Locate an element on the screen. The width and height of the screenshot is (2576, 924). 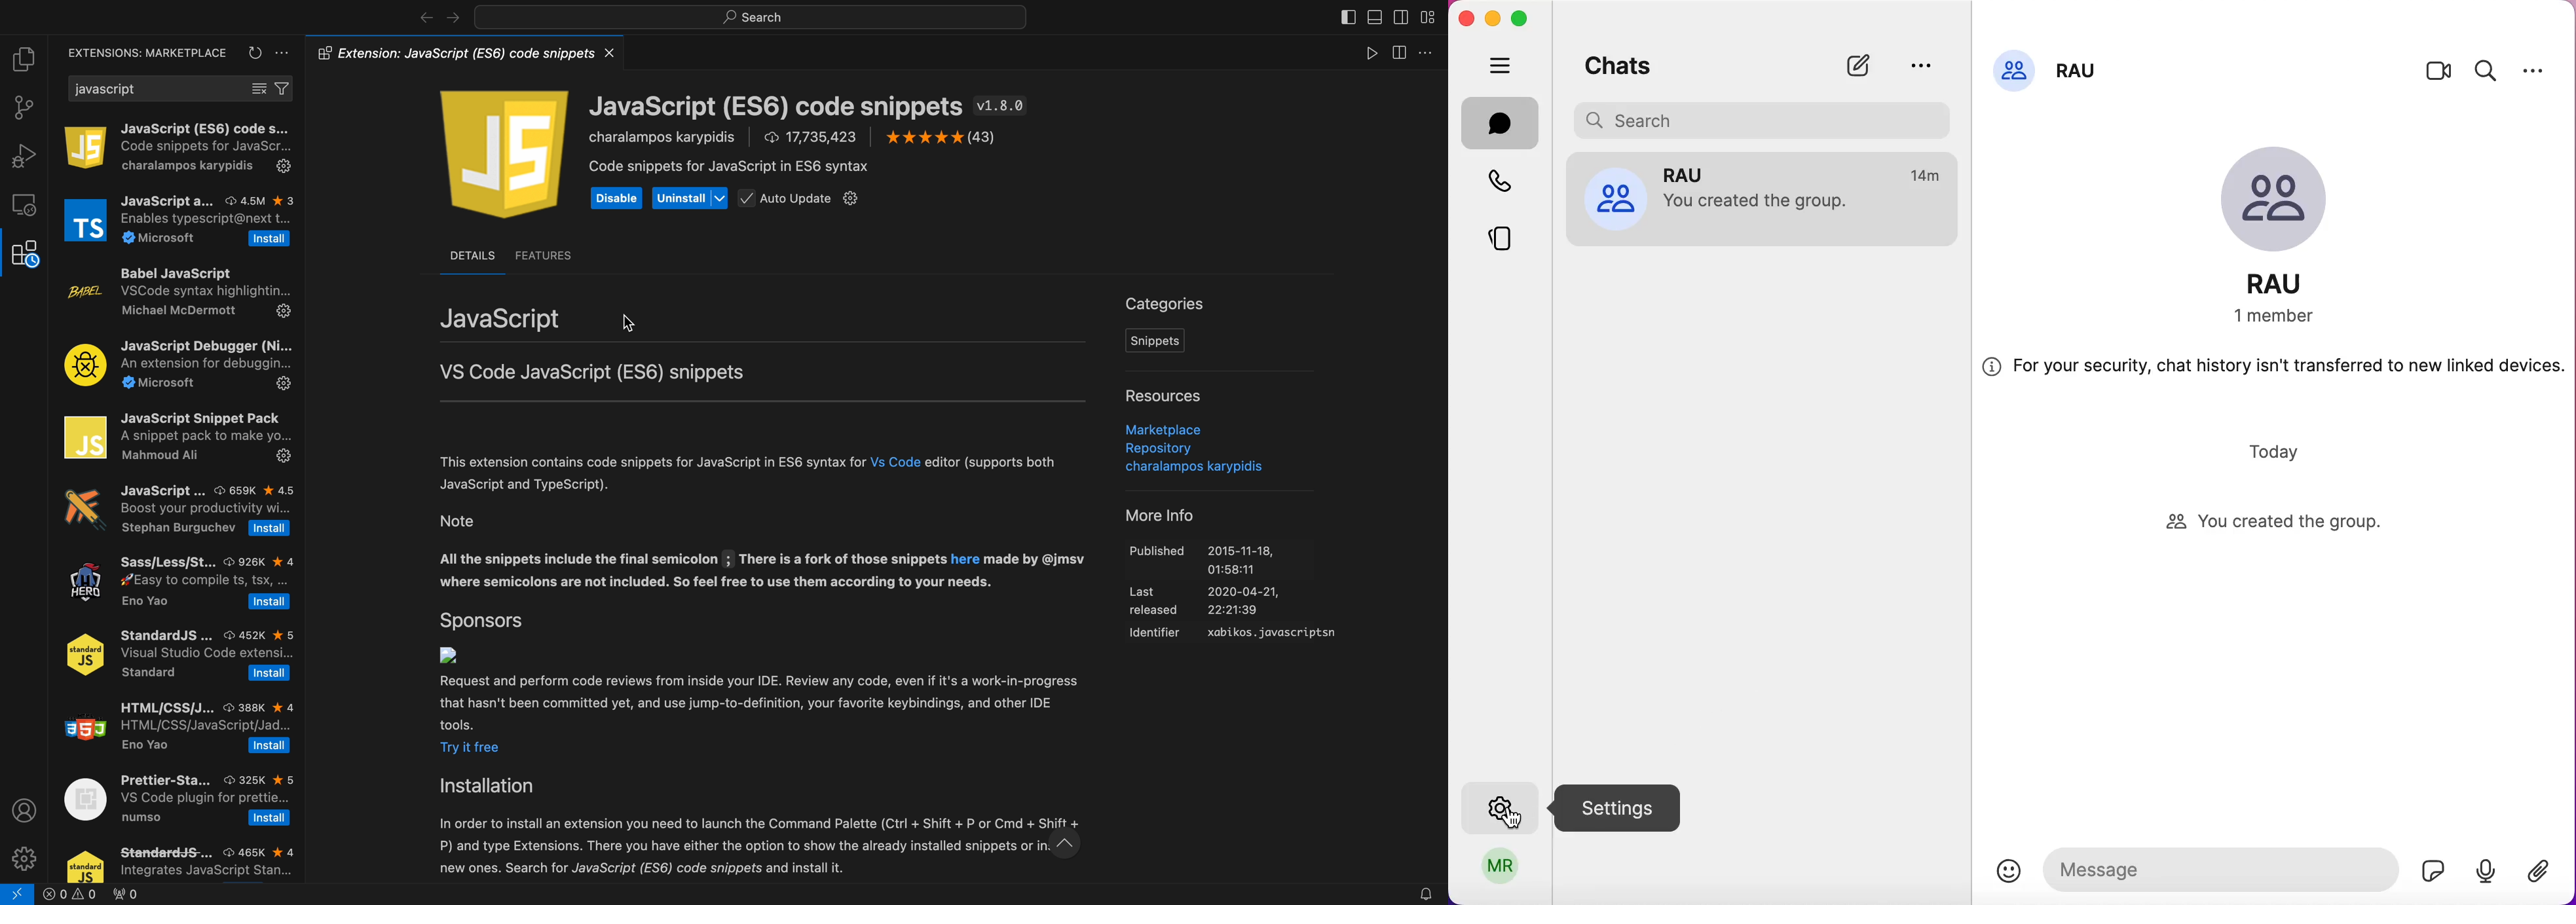
calls is located at coordinates (1499, 184).